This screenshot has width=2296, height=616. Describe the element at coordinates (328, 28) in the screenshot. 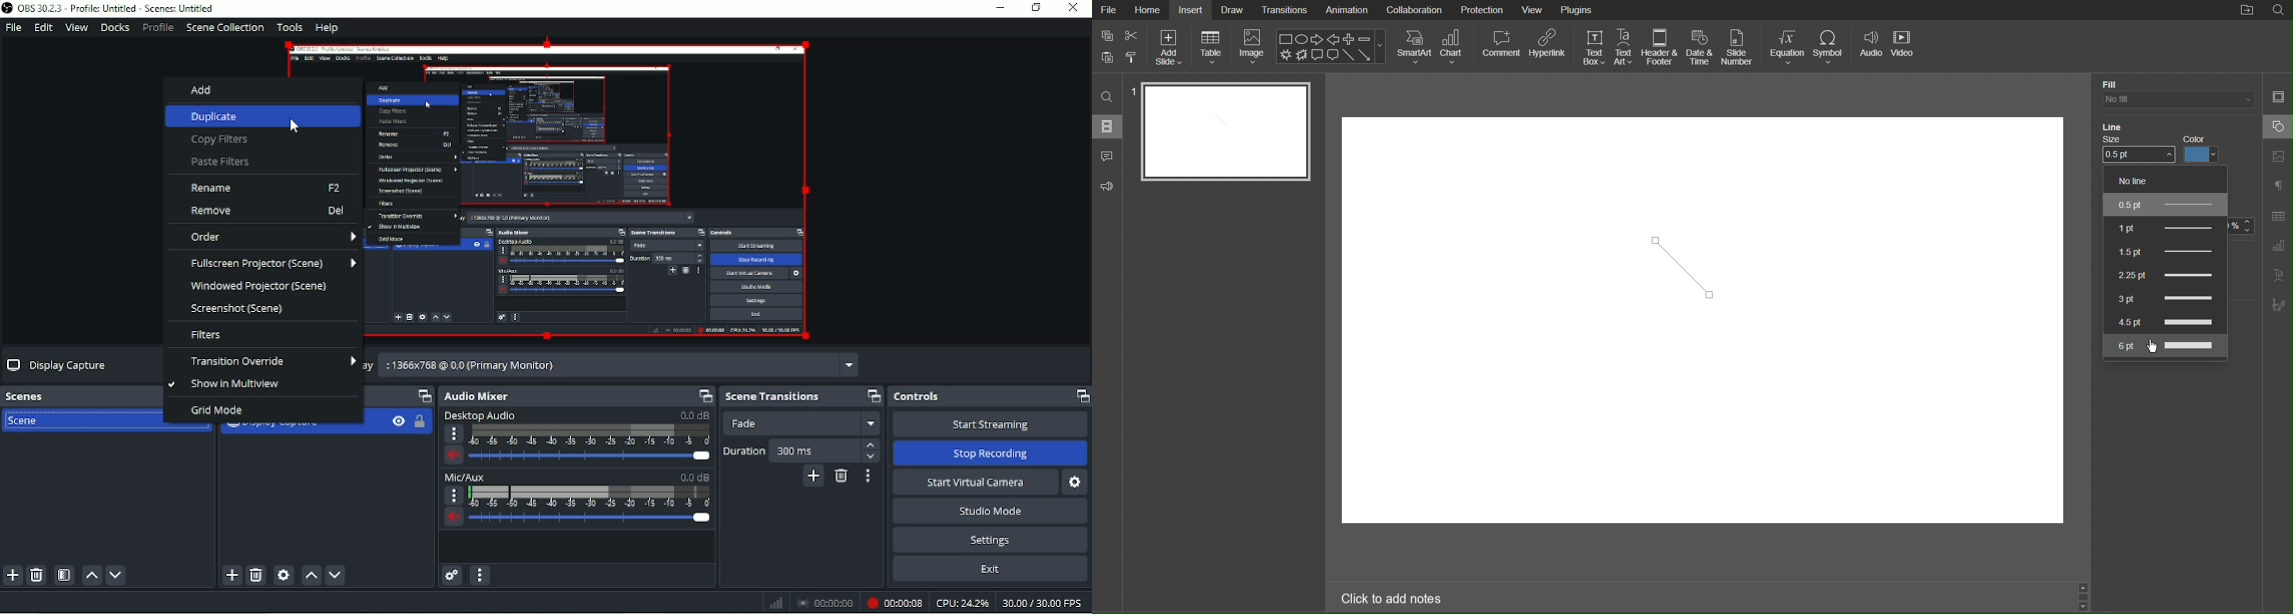

I see `Help` at that location.